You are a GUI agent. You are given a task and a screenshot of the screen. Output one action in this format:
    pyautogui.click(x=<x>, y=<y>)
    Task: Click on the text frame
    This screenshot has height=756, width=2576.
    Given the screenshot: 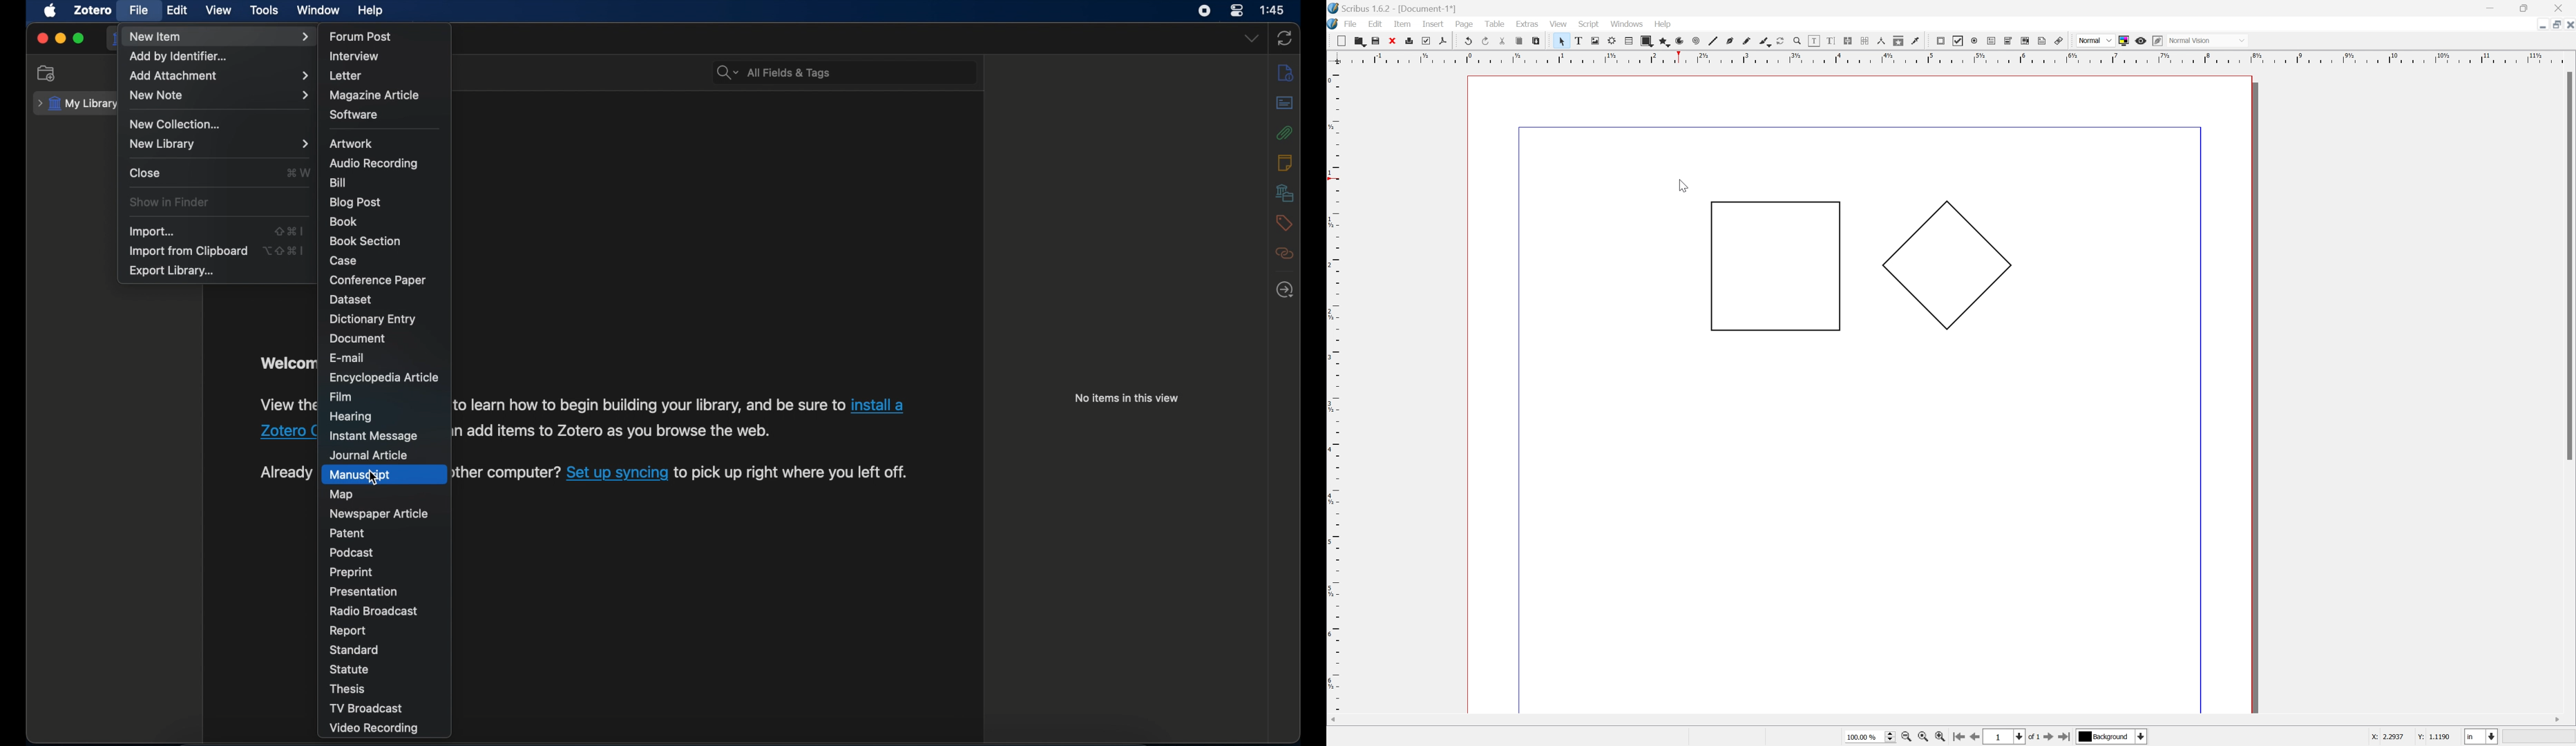 What is the action you would take?
    pyautogui.click(x=1575, y=41)
    